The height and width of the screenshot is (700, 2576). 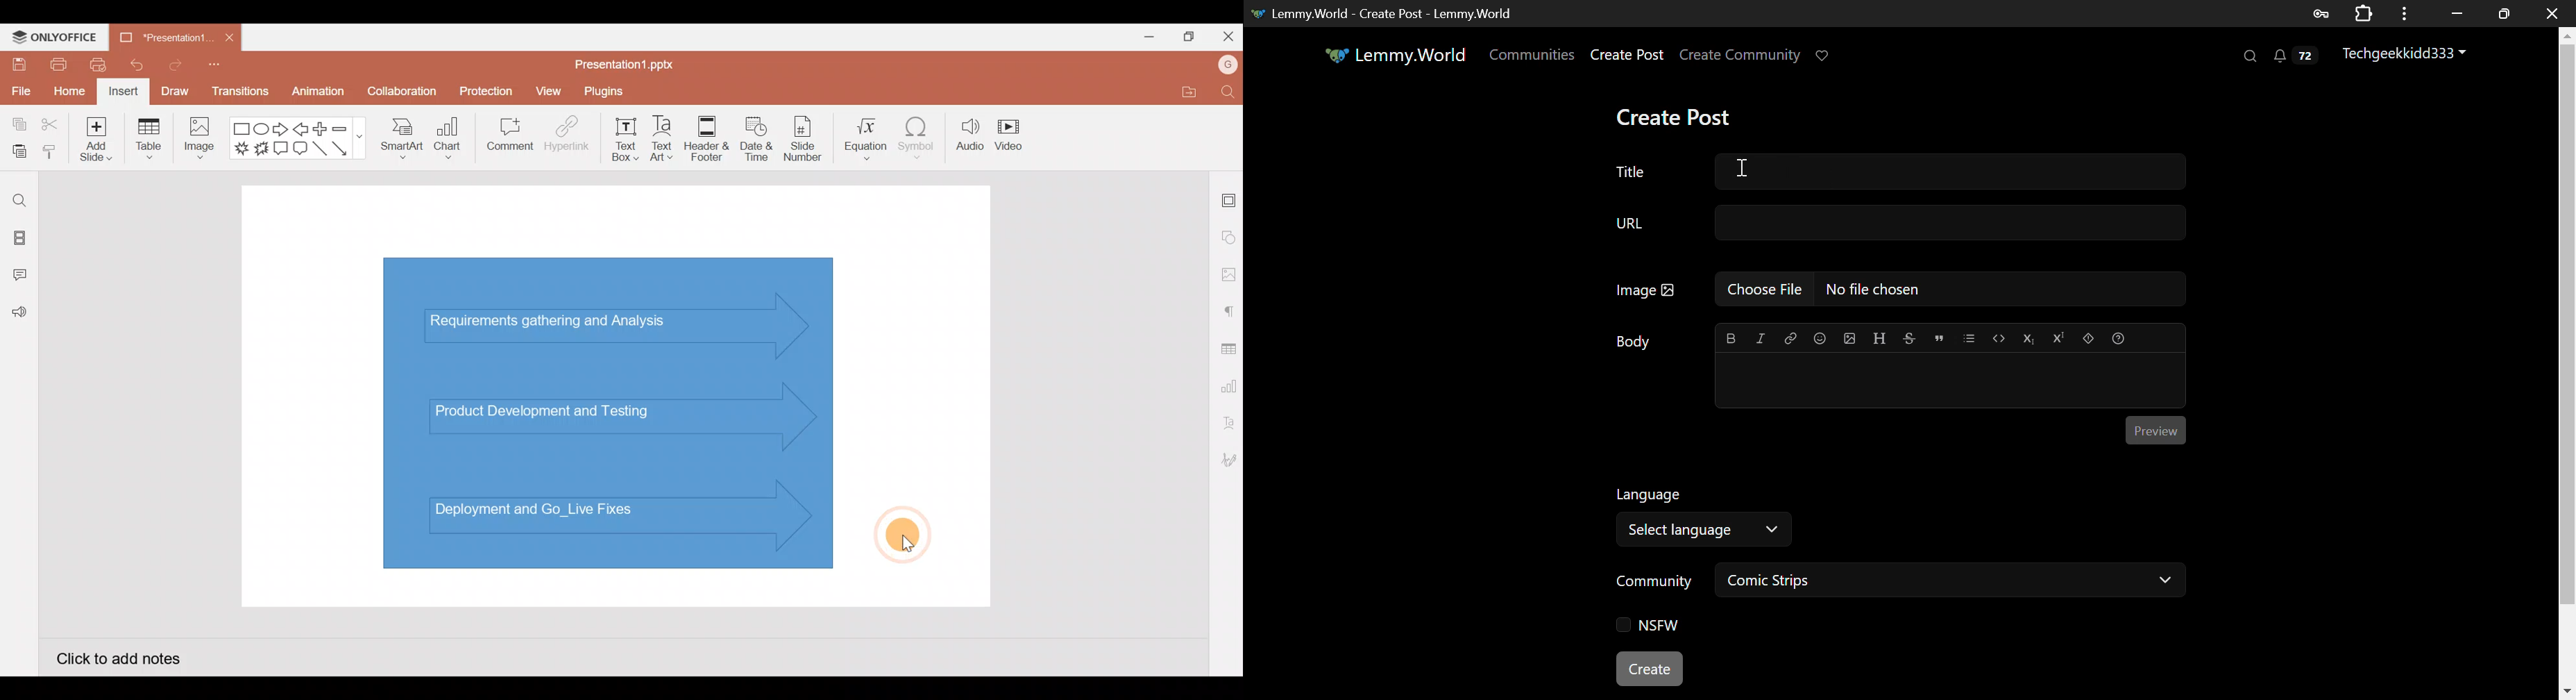 What do you see at coordinates (2568, 360) in the screenshot?
I see `Scroll Bar` at bounding box center [2568, 360].